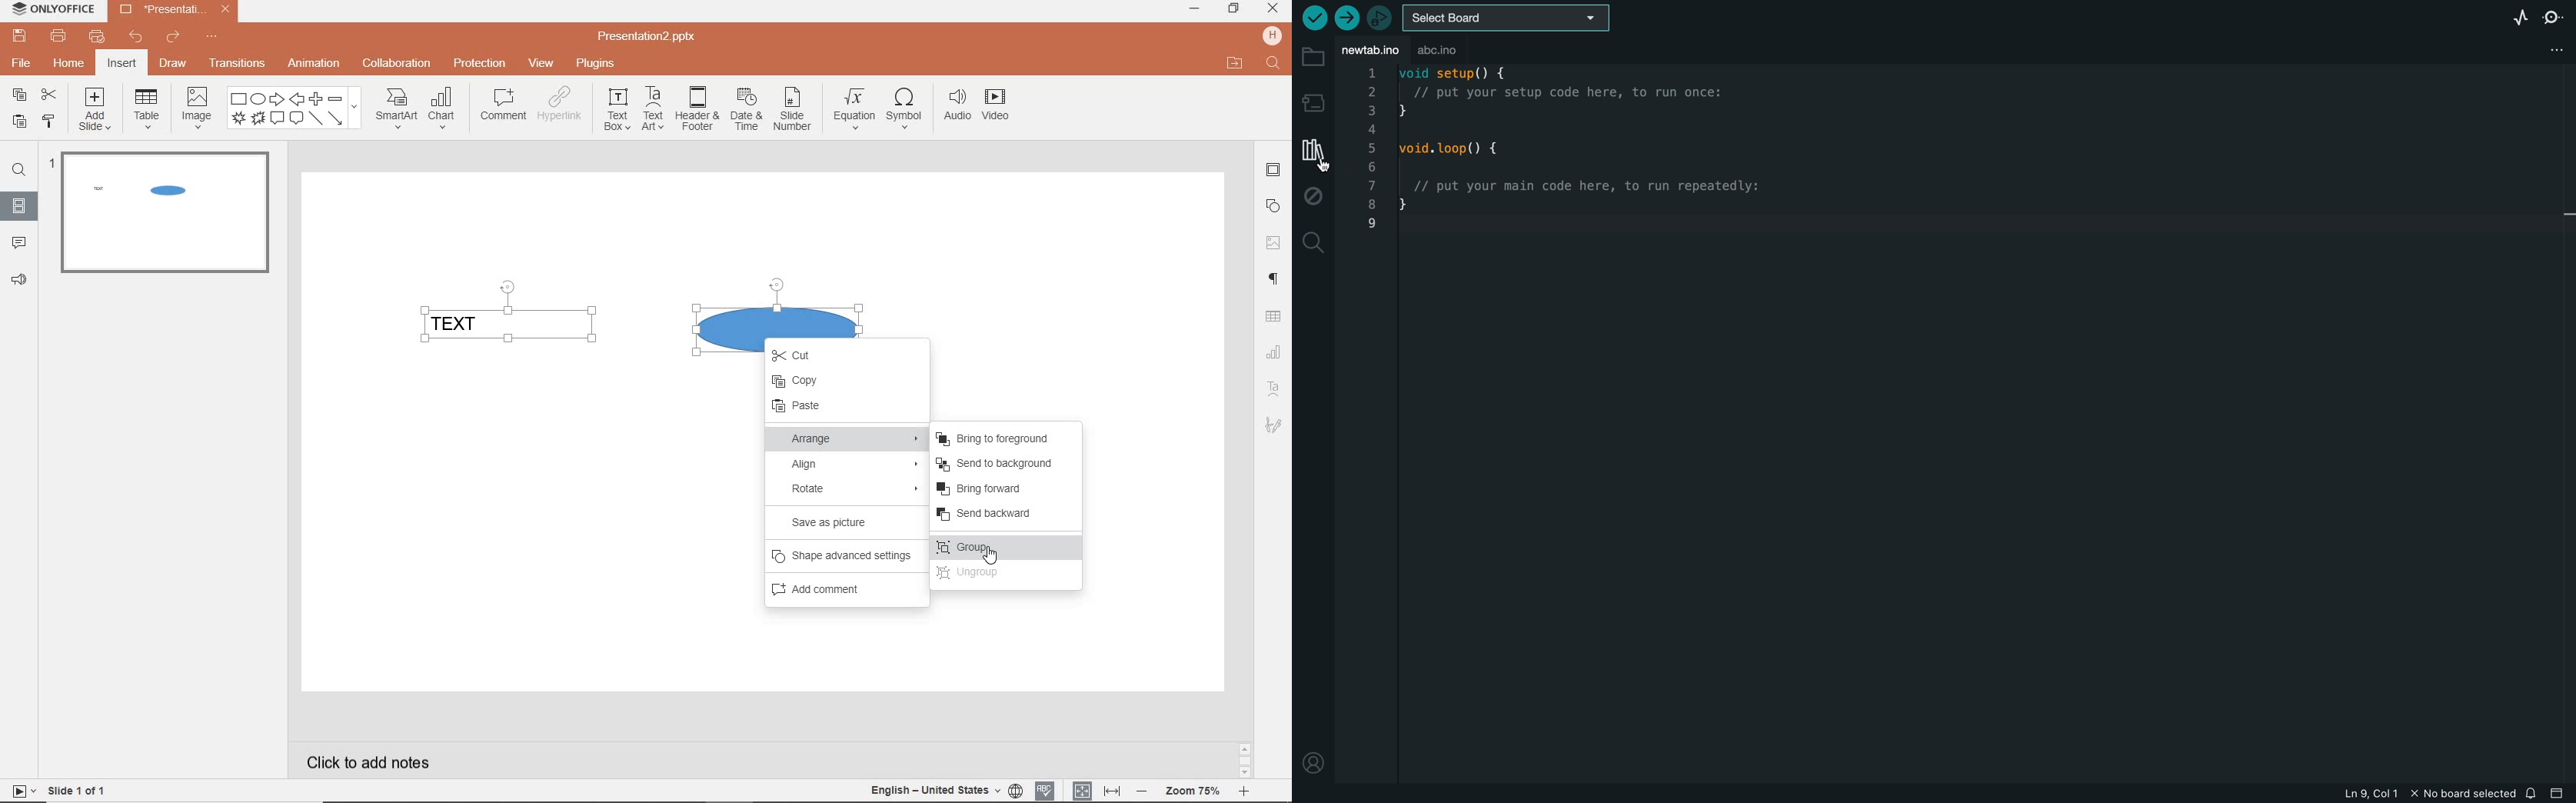 This screenshot has height=812, width=2576. I want to click on insert, so click(123, 64).